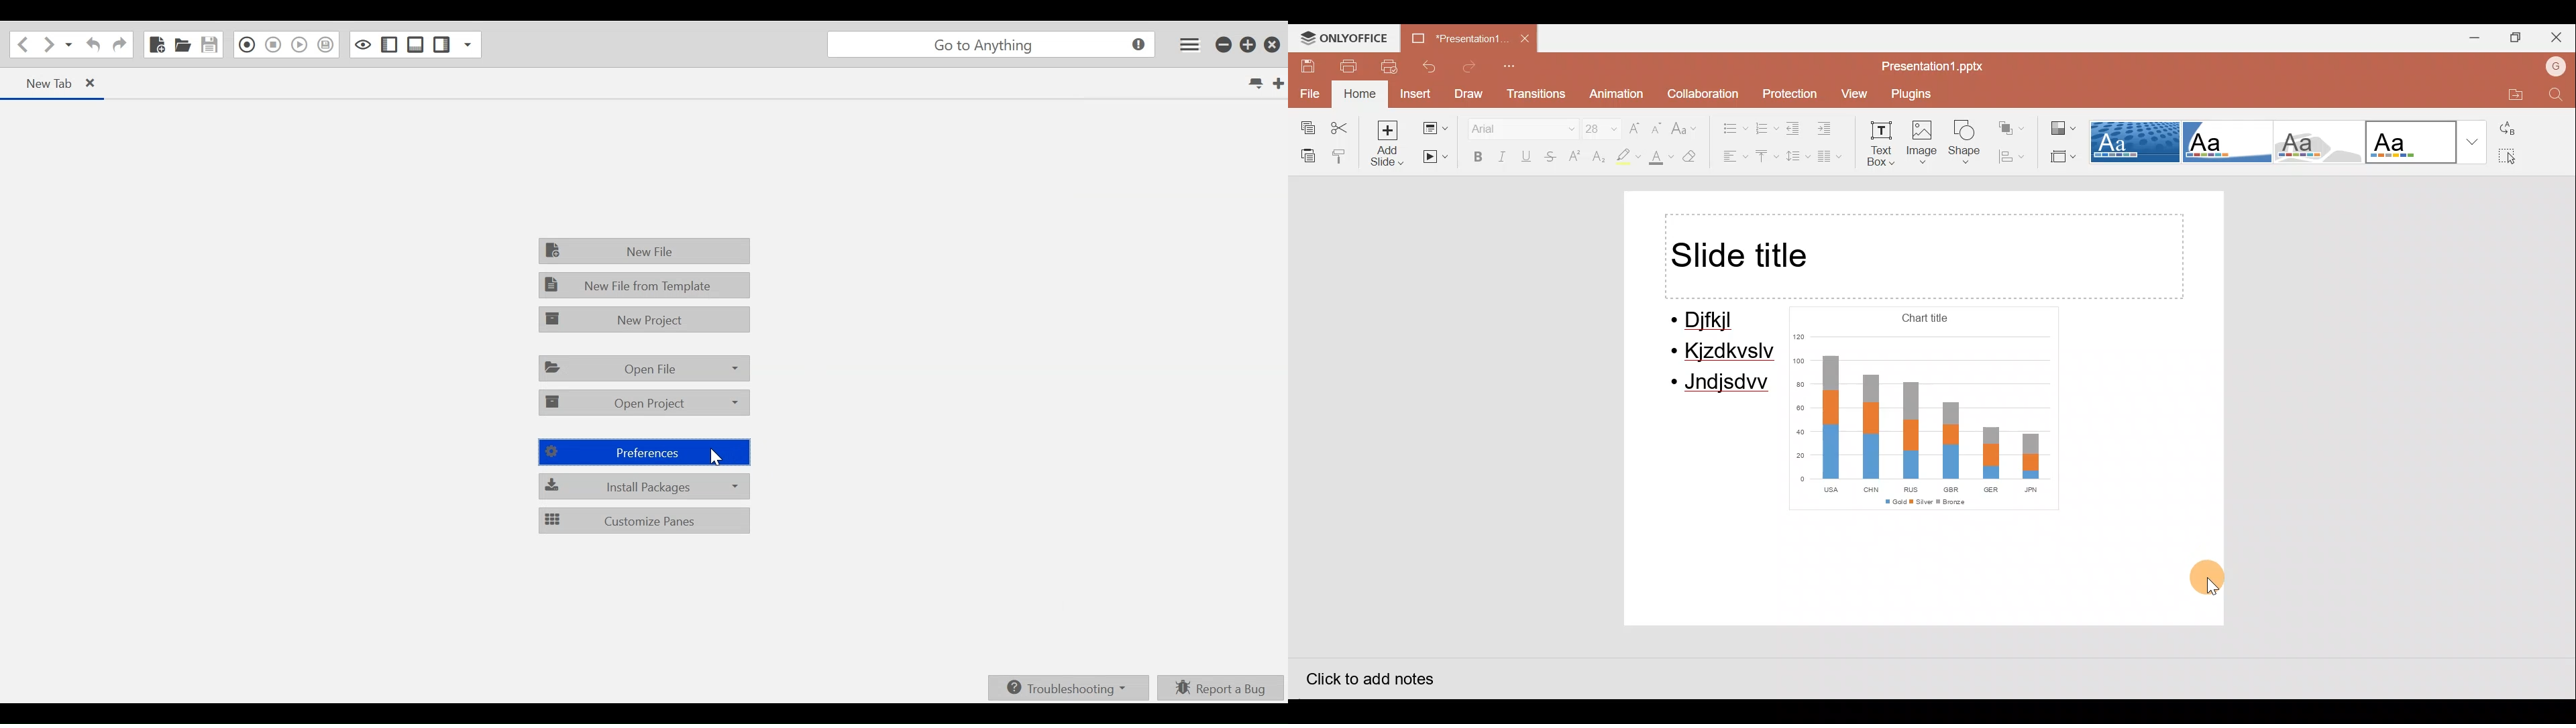 The image size is (2576, 728). What do you see at coordinates (1599, 127) in the screenshot?
I see `Font size` at bounding box center [1599, 127].